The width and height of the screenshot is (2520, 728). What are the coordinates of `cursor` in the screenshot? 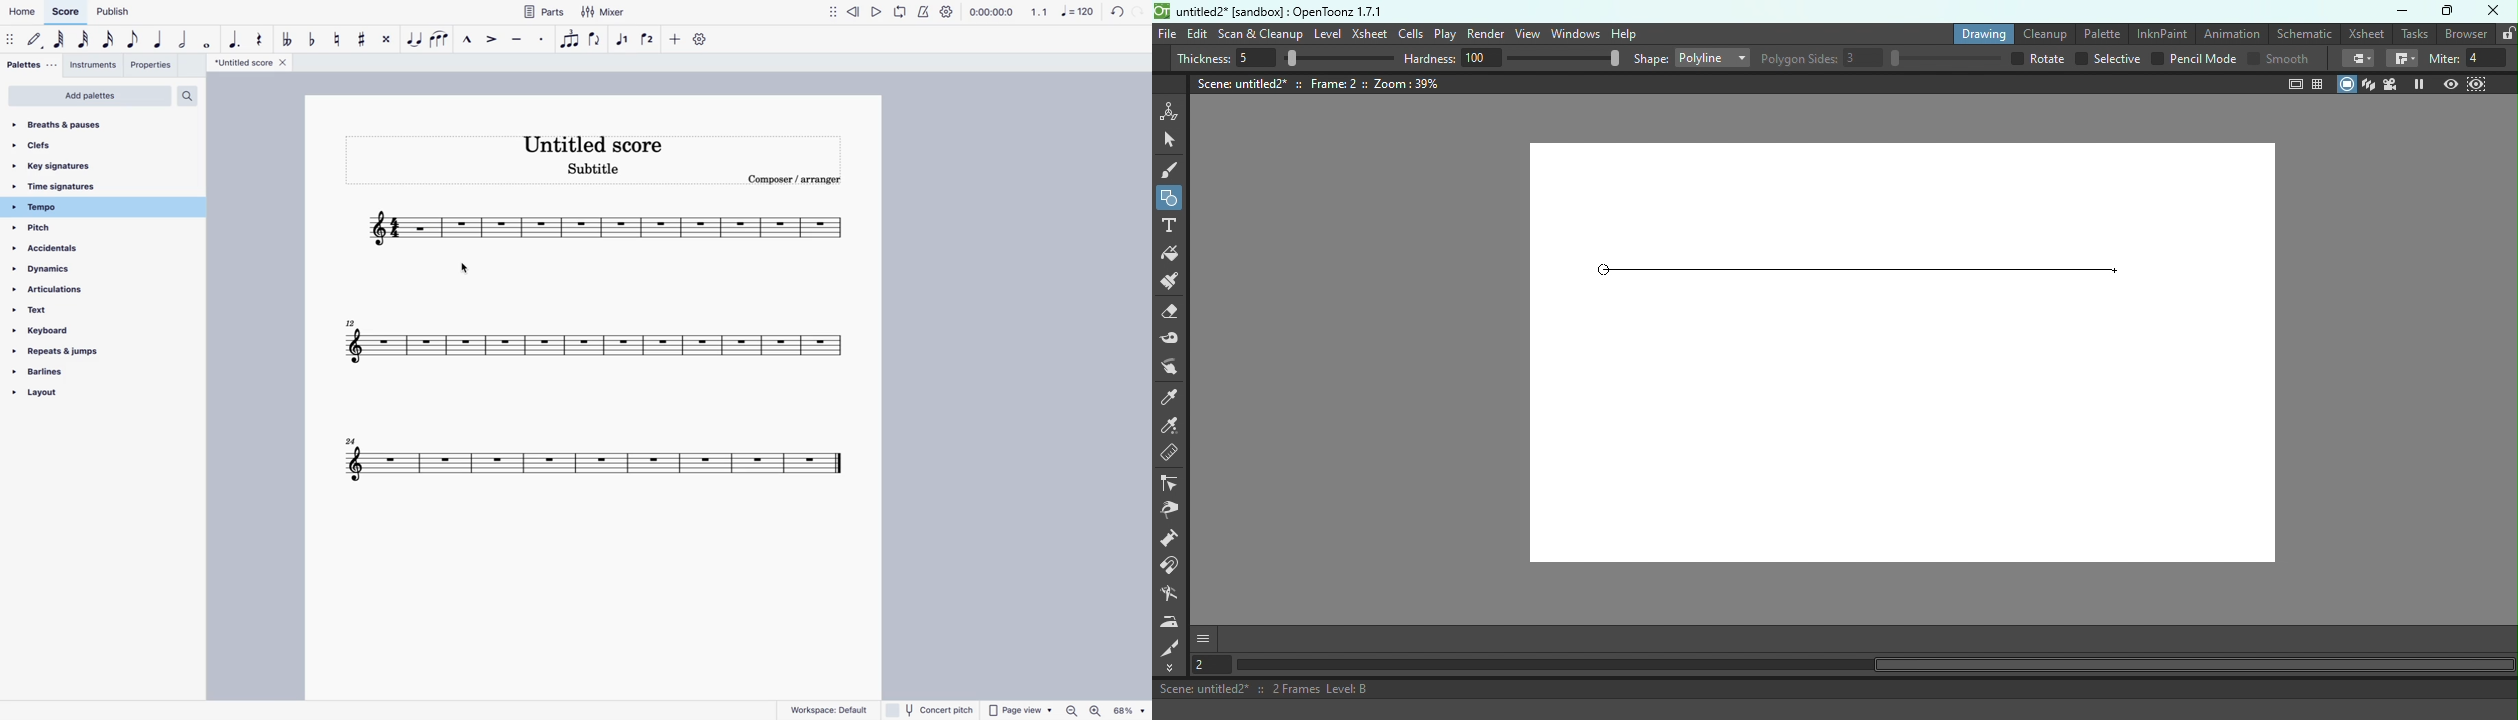 It's located at (464, 269).